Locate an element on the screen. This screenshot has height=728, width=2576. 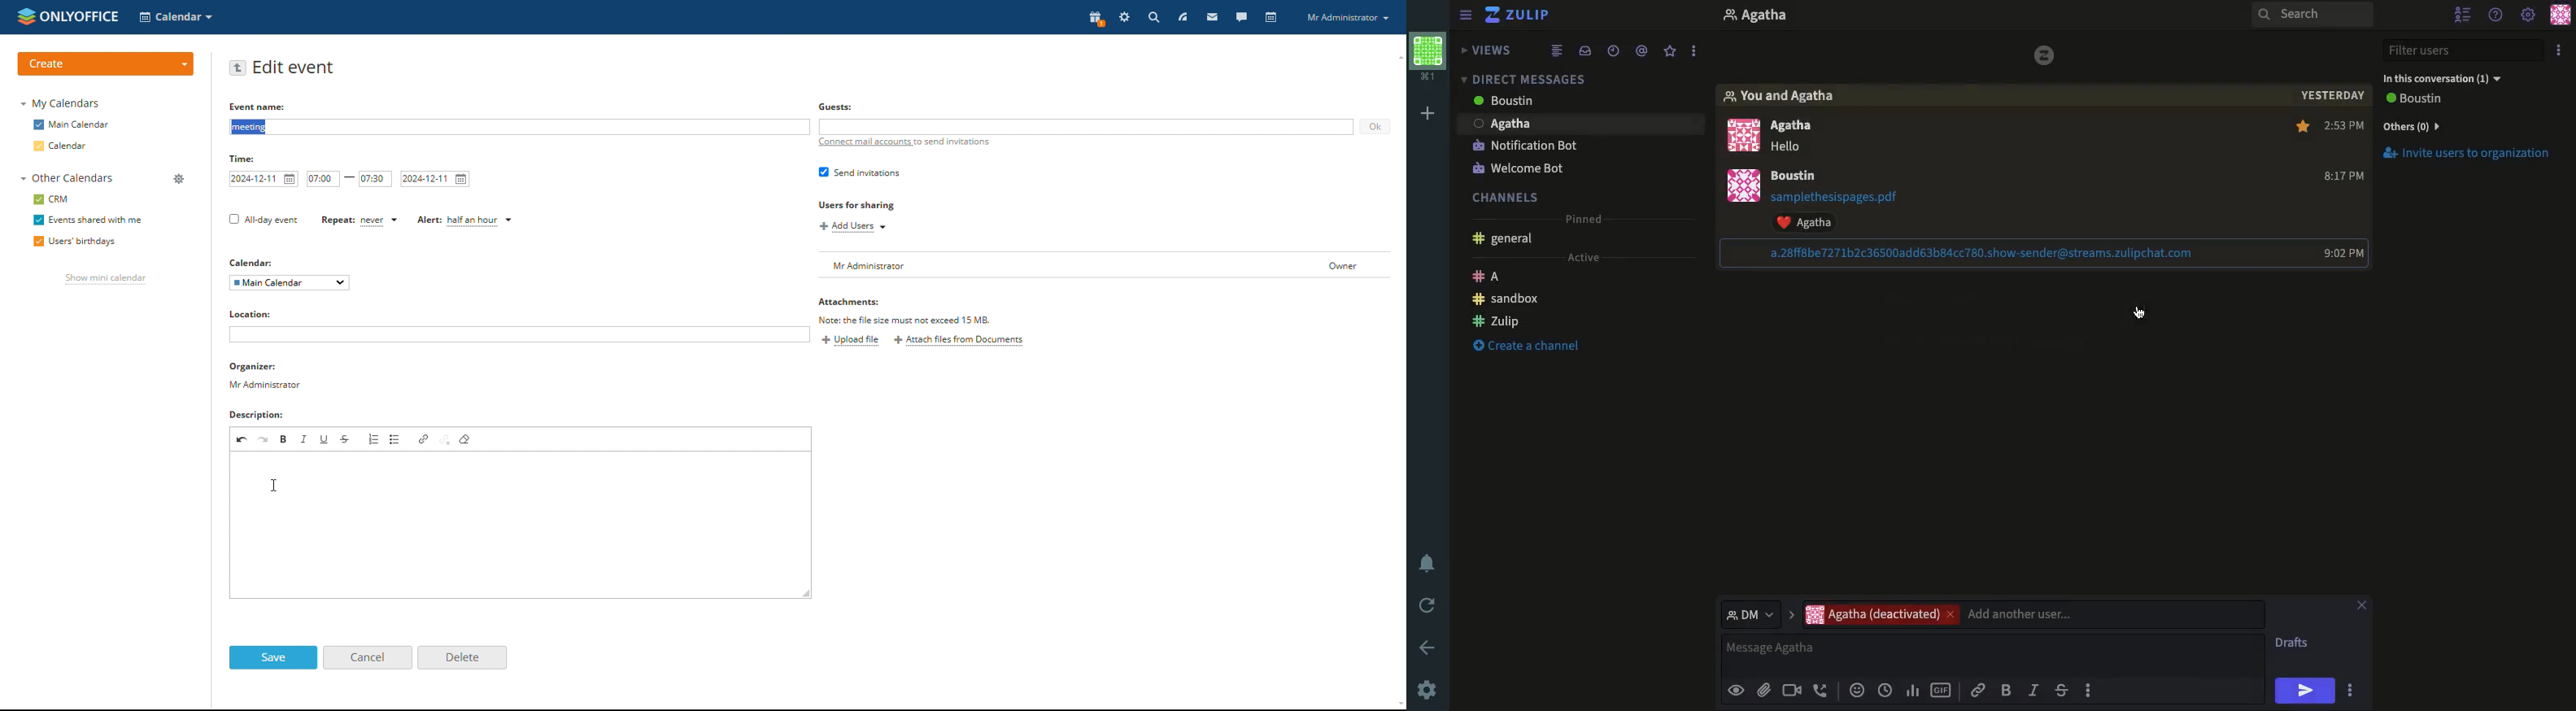
Location: is located at coordinates (252, 315).